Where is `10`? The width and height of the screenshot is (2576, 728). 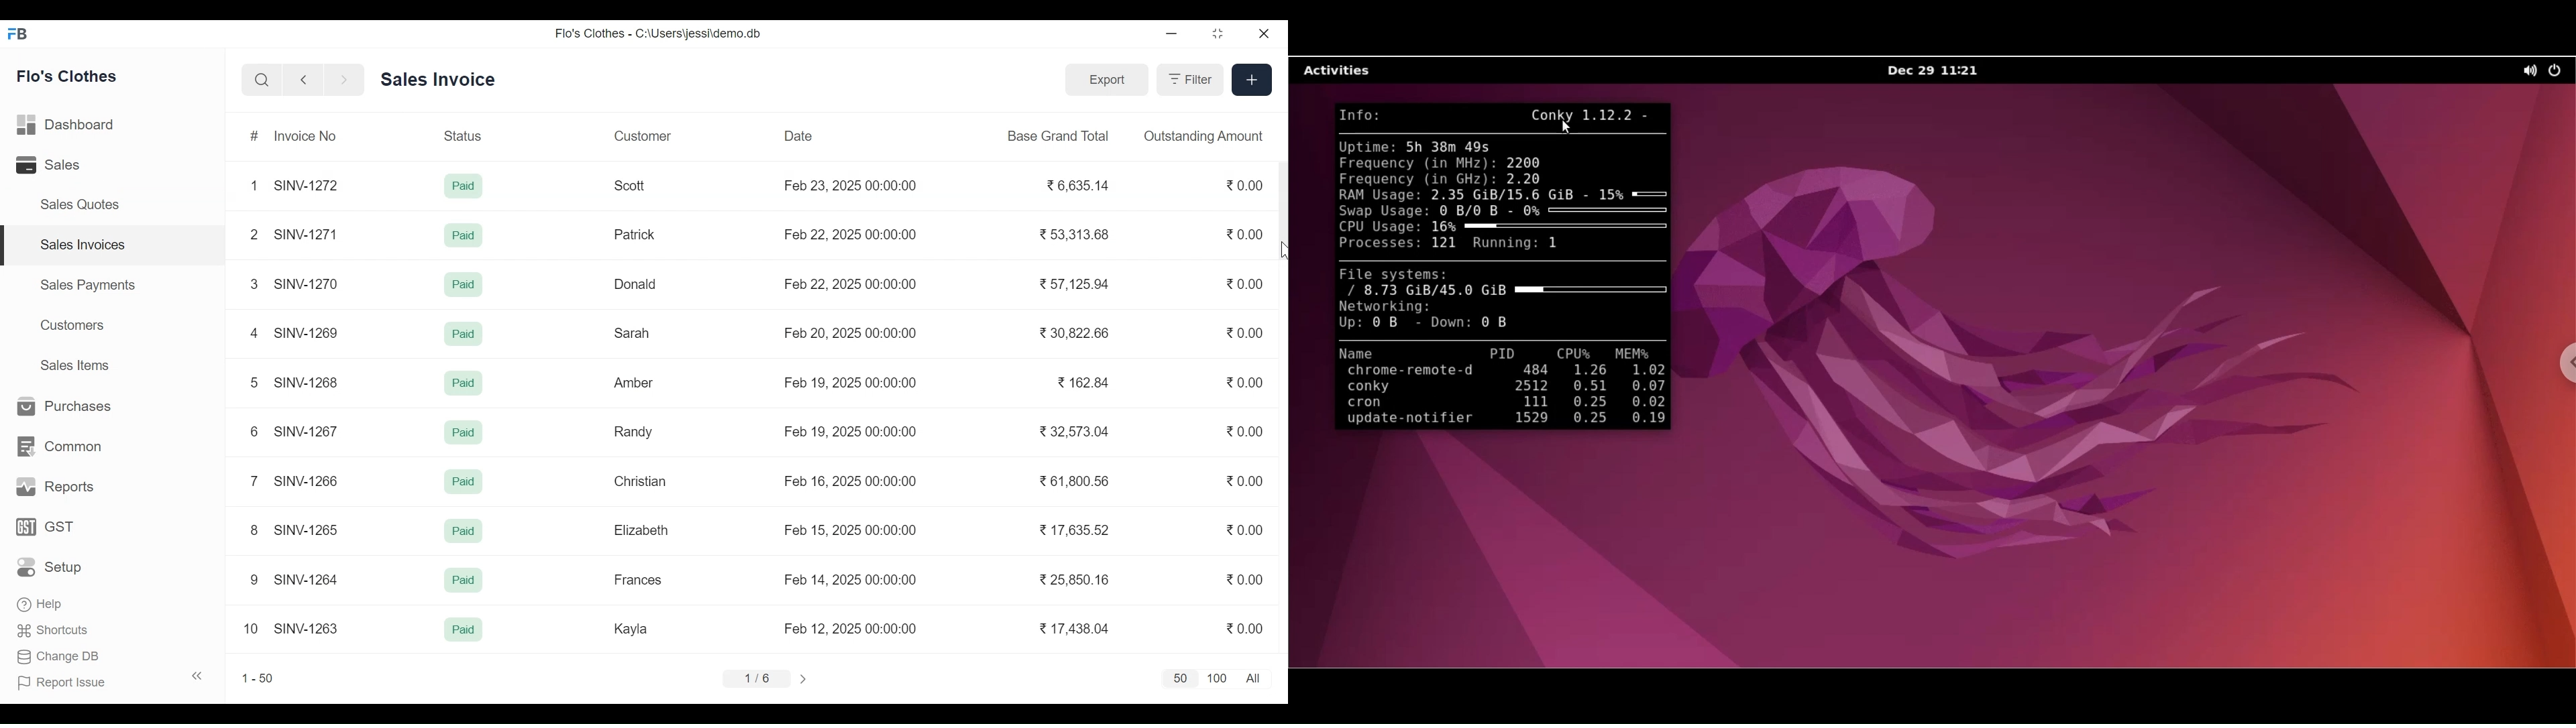 10 is located at coordinates (251, 628).